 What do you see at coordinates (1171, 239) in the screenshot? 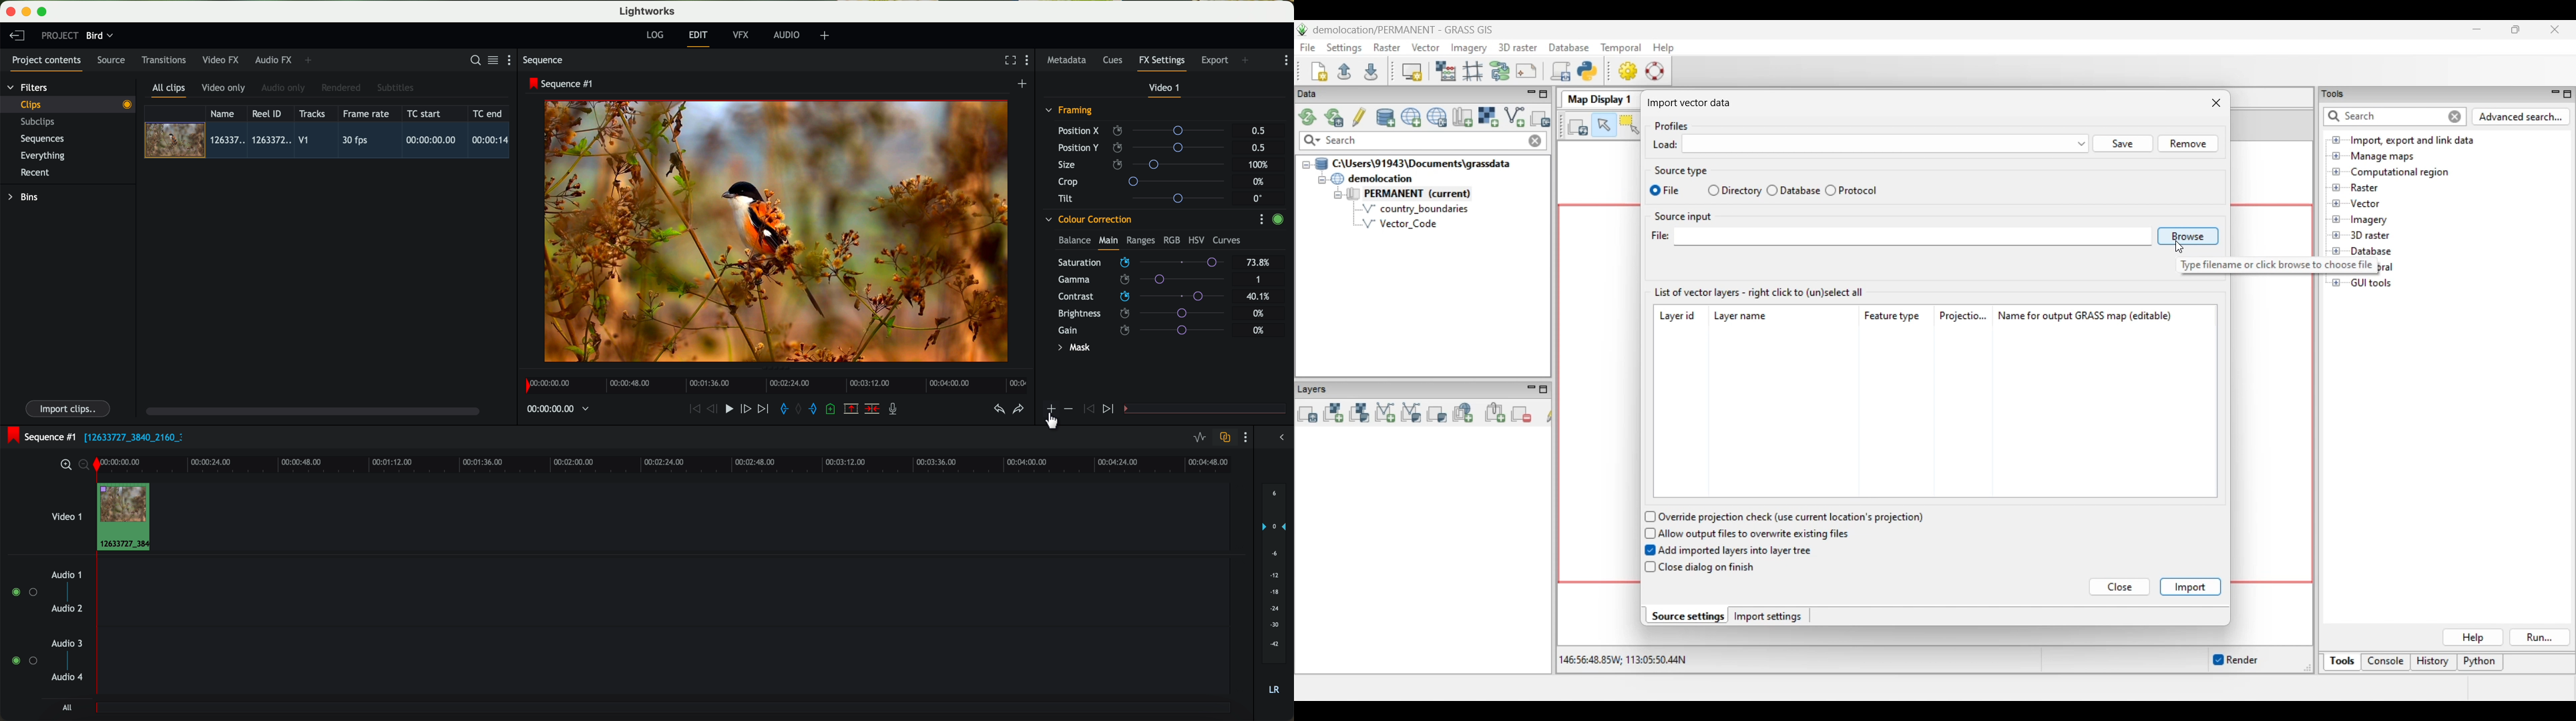
I see `RGB` at bounding box center [1171, 239].